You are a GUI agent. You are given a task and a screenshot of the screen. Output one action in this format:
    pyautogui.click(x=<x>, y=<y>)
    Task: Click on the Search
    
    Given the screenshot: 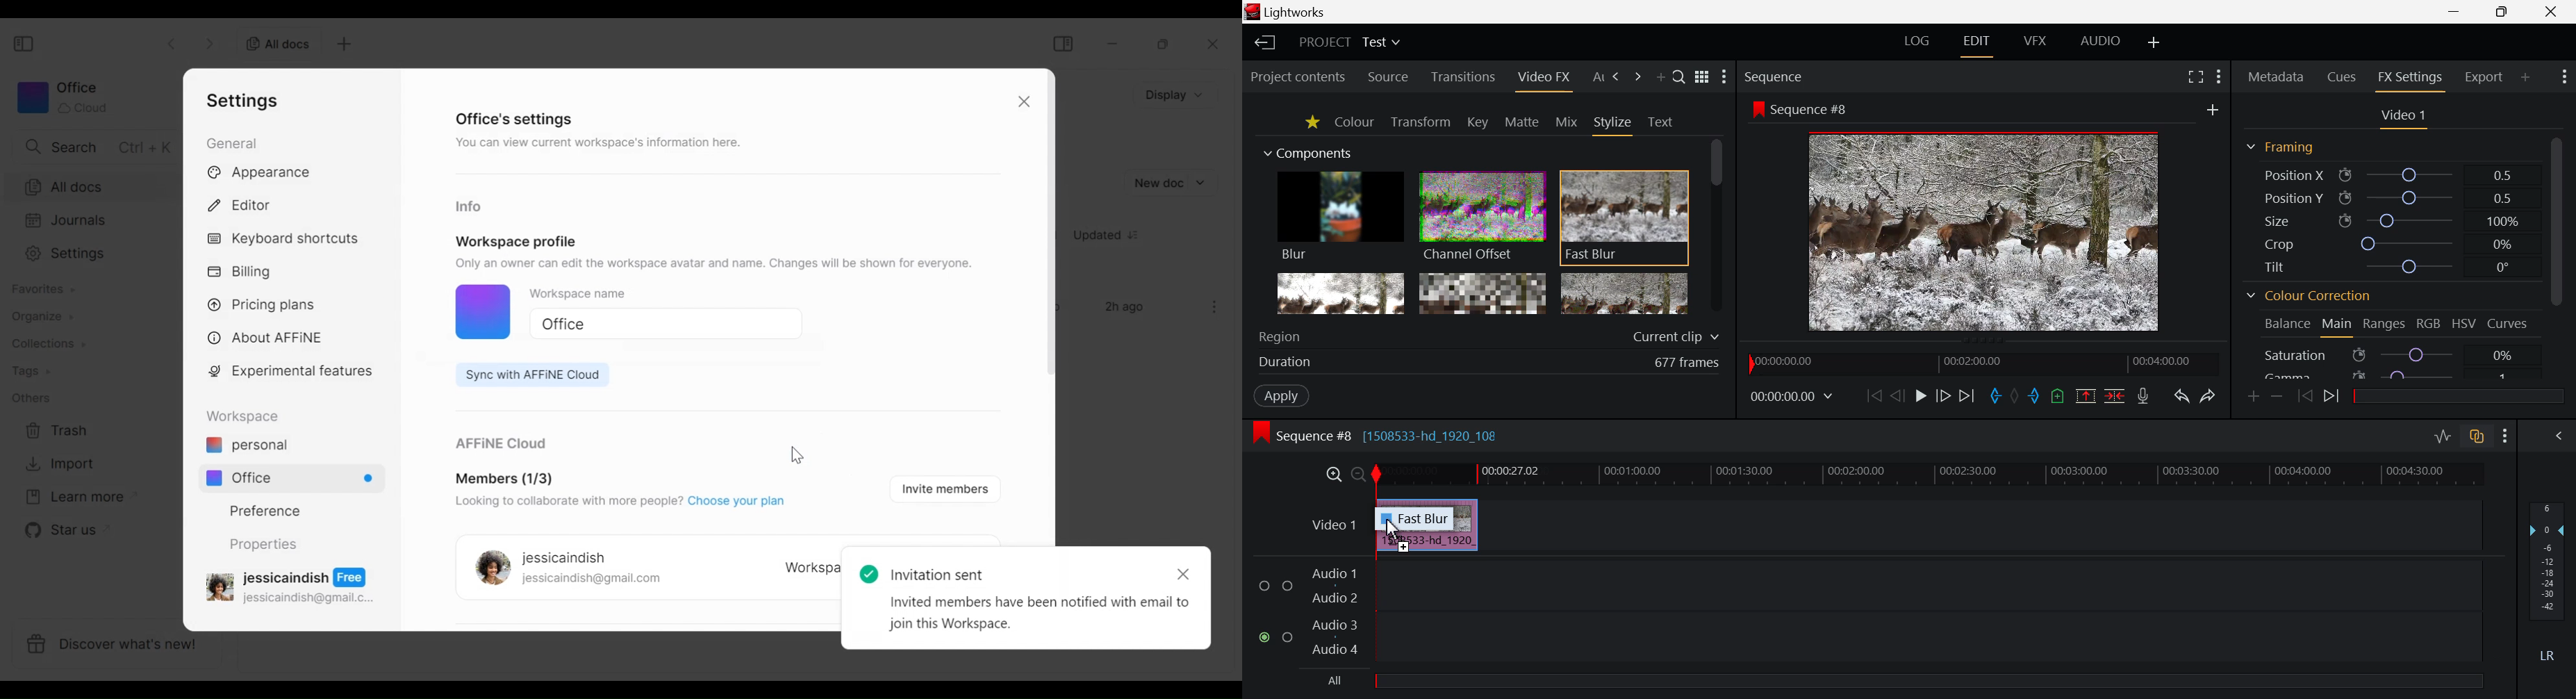 What is the action you would take?
    pyautogui.click(x=1678, y=76)
    